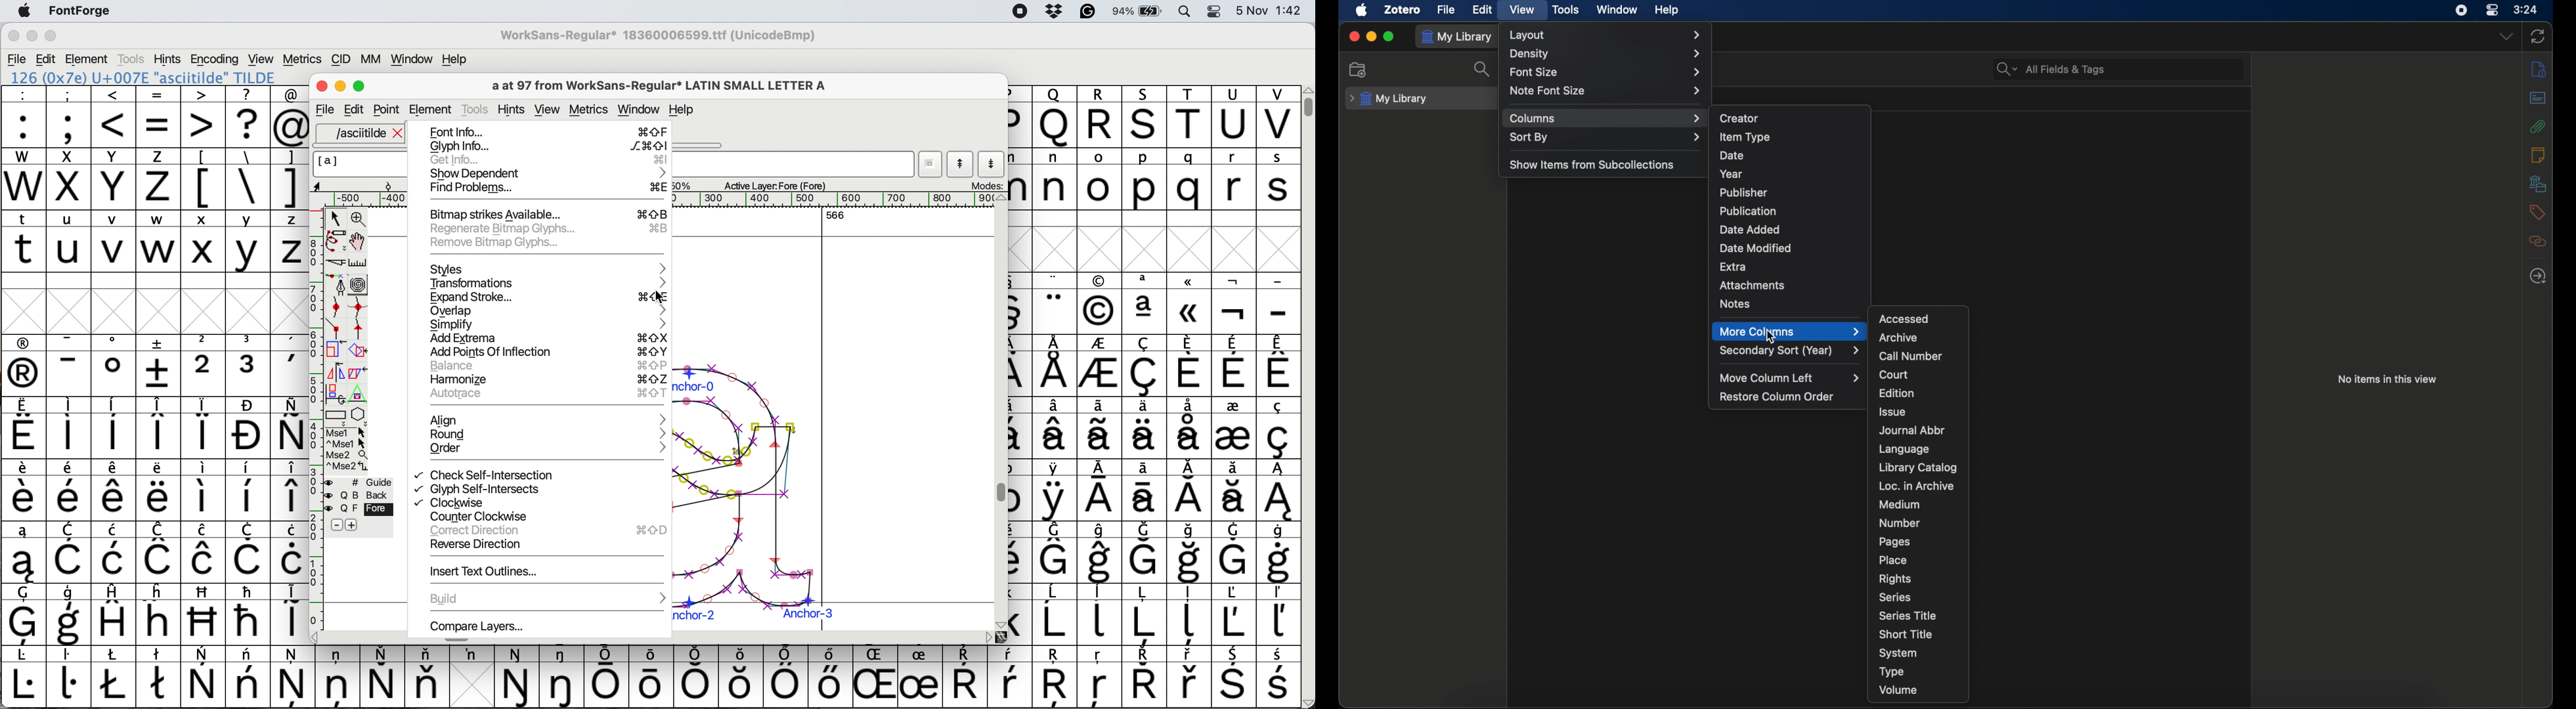 Image resolution: width=2576 pixels, height=728 pixels. I want to click on symbol, so click(23, 677).